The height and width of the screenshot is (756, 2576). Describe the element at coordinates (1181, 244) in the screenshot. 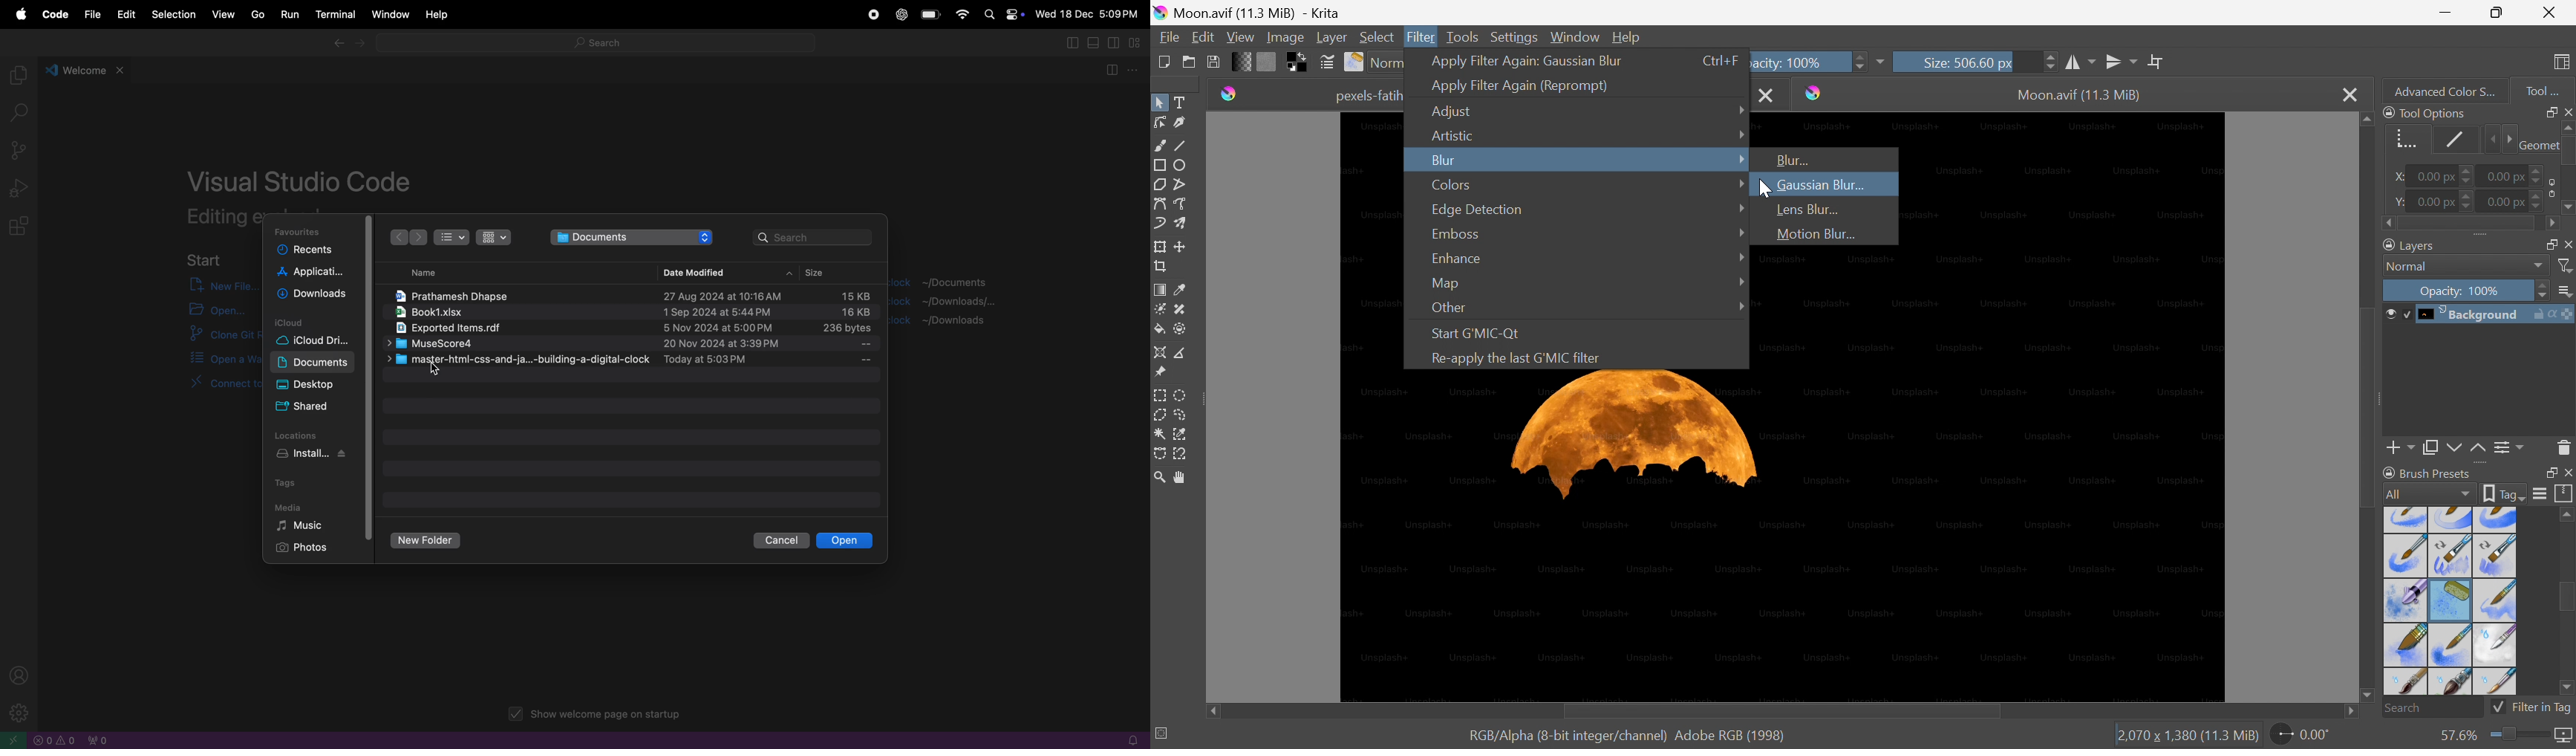

I see `Move a layer` at that location.